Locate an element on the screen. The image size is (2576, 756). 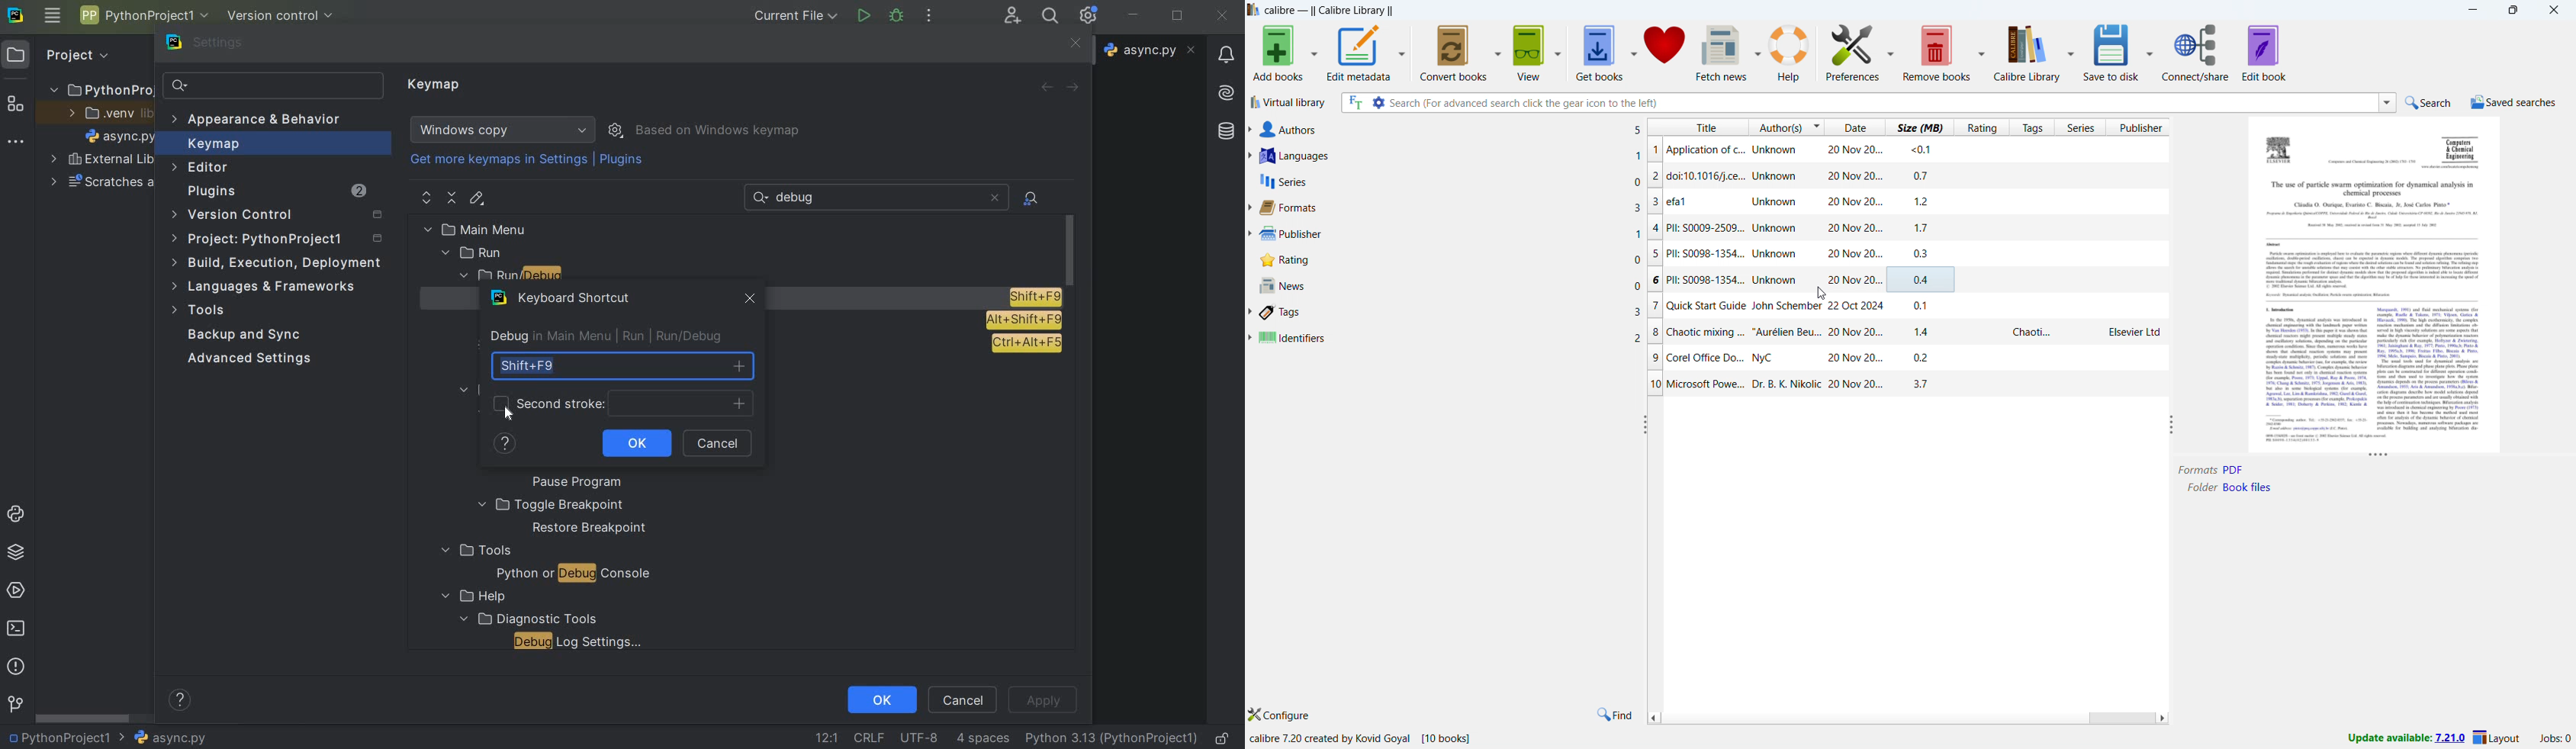
edit book is located at coordinates (2264, 53).